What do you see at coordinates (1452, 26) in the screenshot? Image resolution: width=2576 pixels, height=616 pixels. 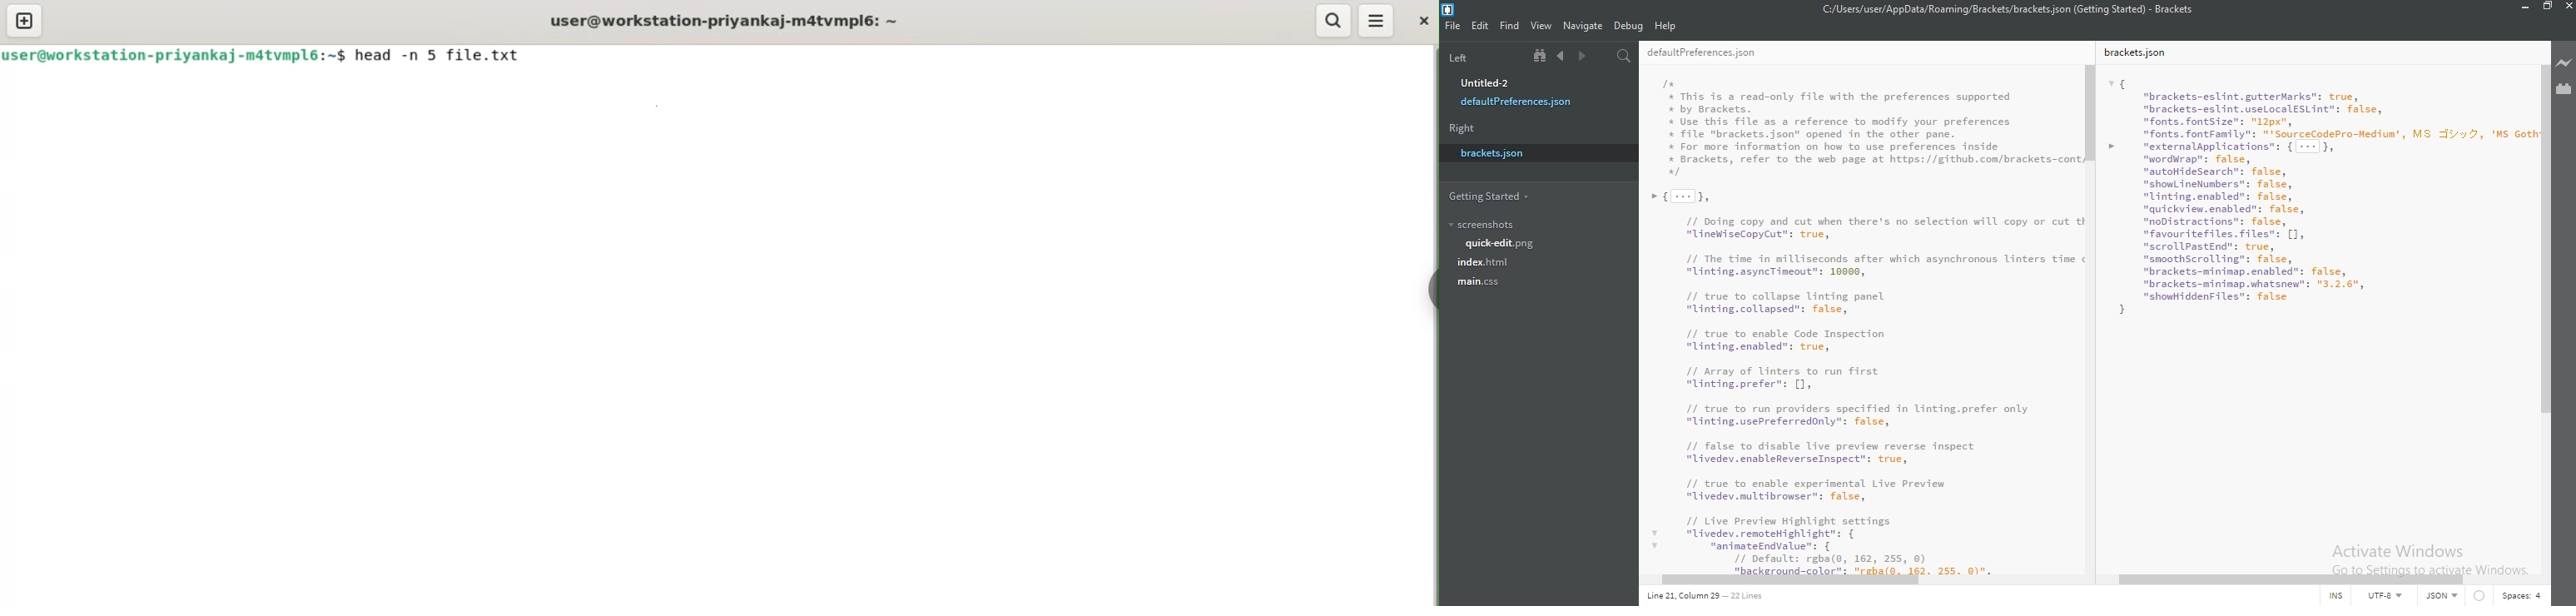 I see `file` at bounding box center [1452, 26].